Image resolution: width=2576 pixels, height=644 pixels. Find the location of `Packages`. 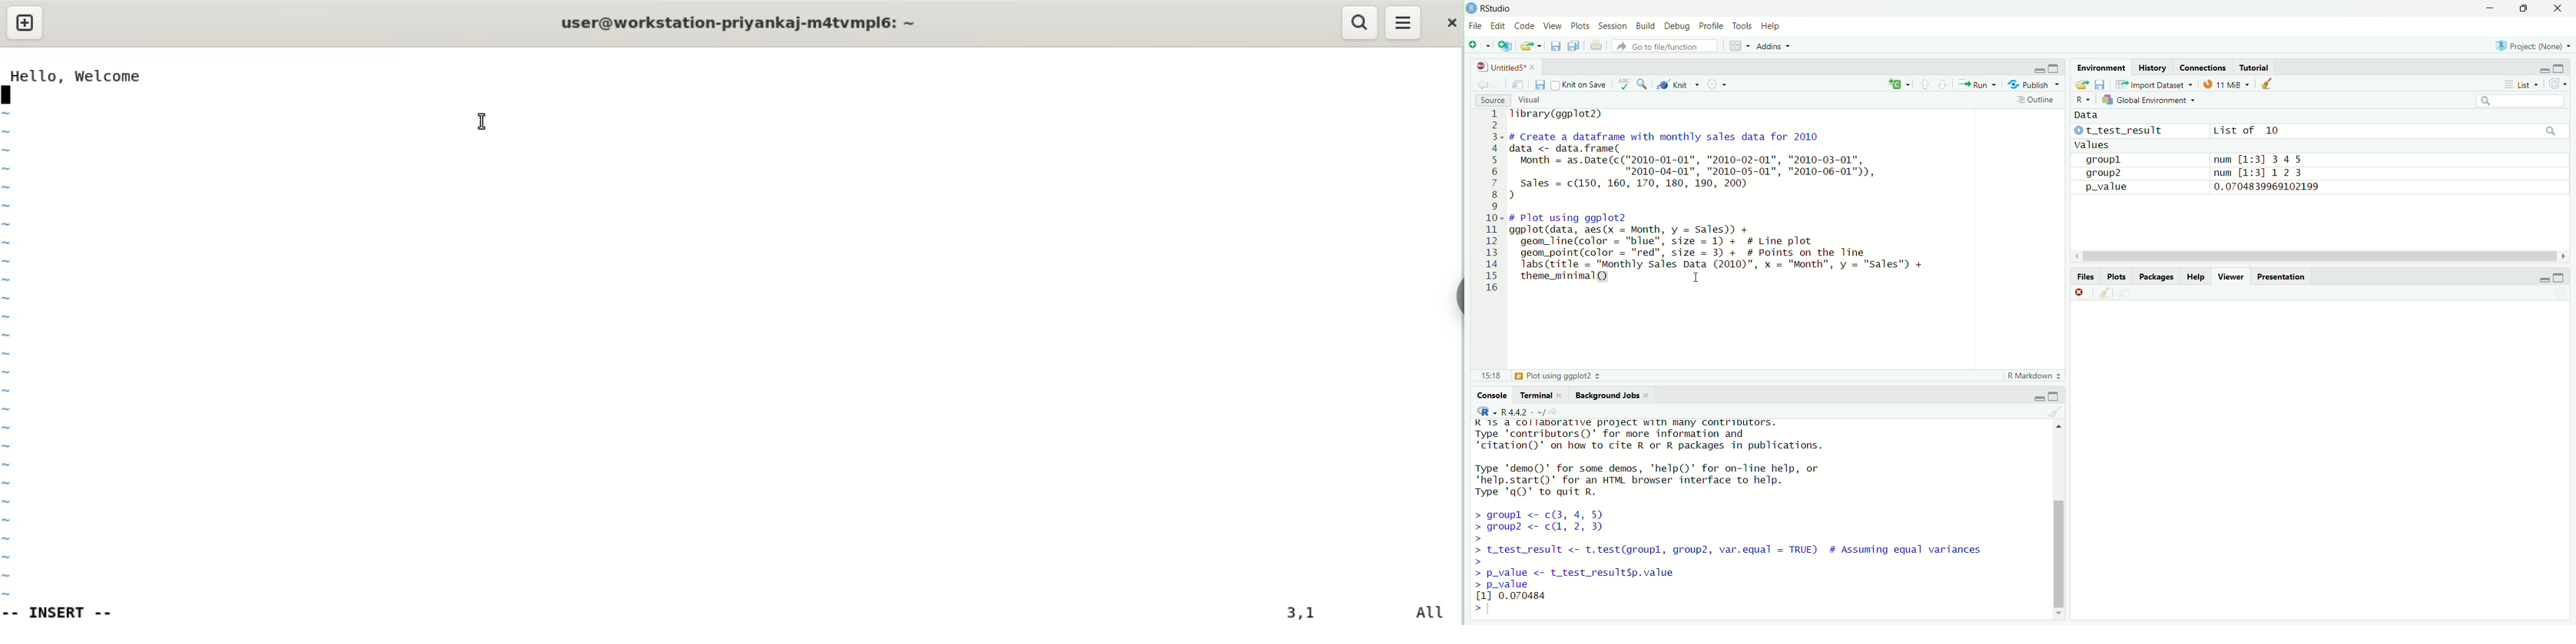

Packages is located at coordinates (2157, 275).